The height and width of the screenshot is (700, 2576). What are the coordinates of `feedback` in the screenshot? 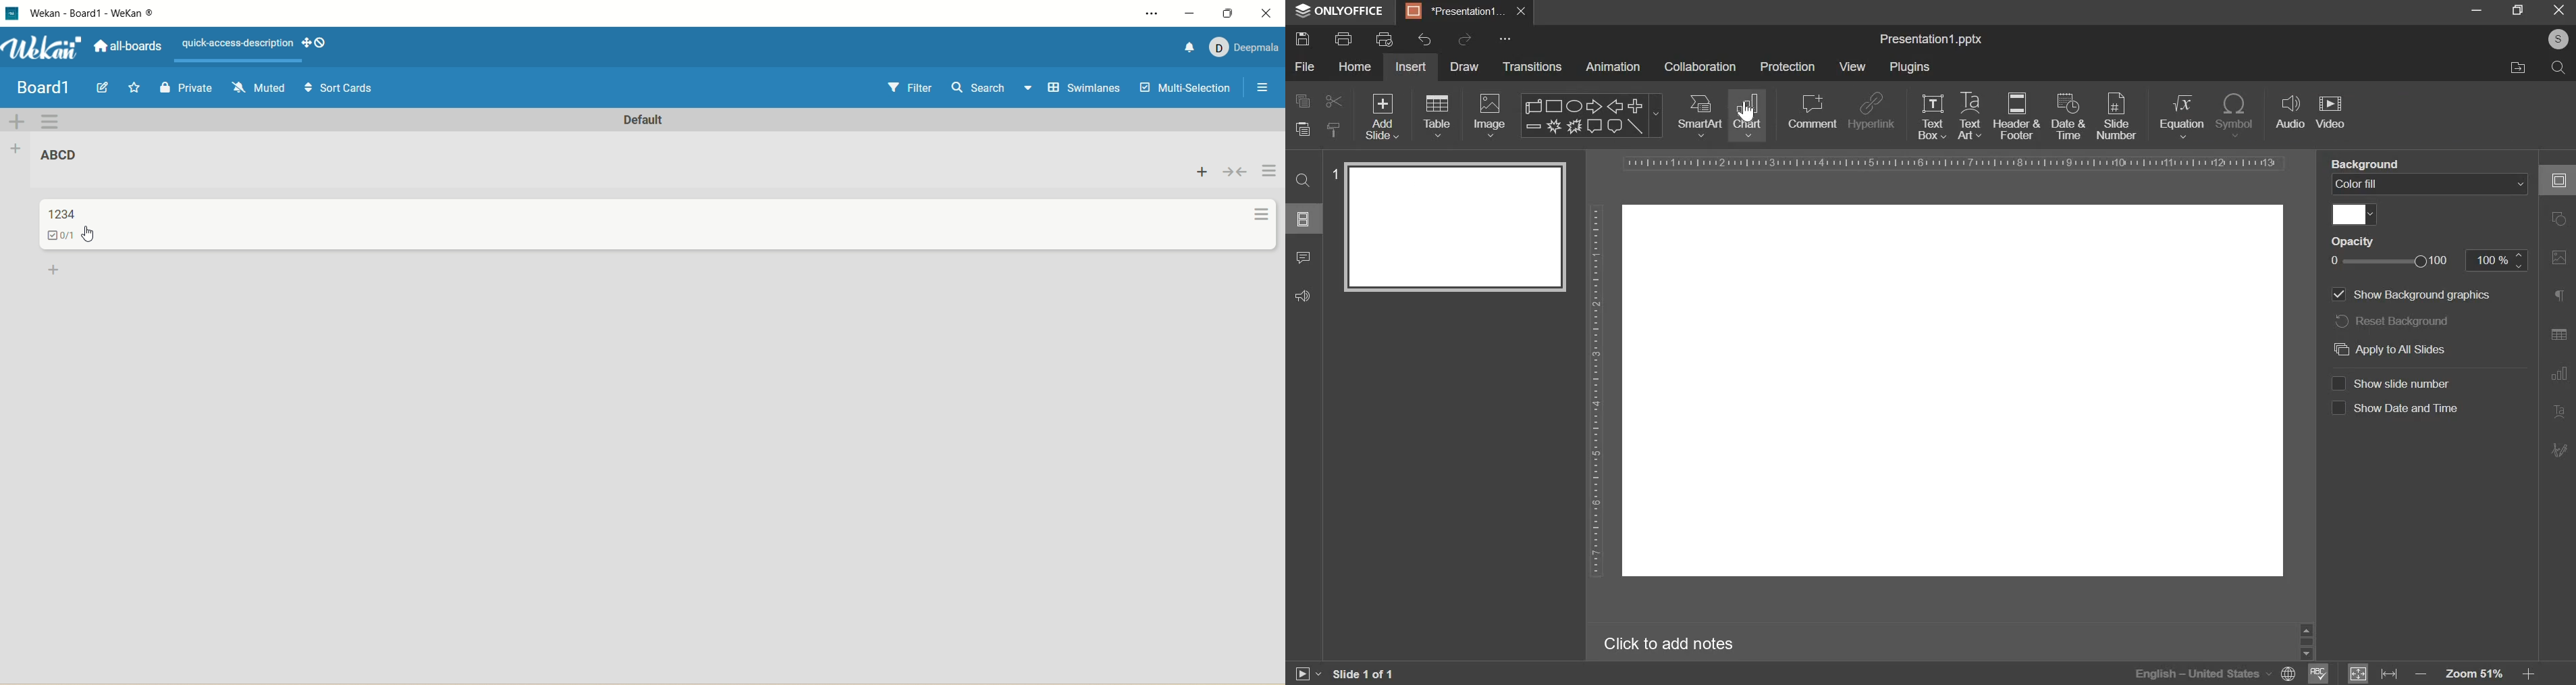 It's located at (1303, 295).